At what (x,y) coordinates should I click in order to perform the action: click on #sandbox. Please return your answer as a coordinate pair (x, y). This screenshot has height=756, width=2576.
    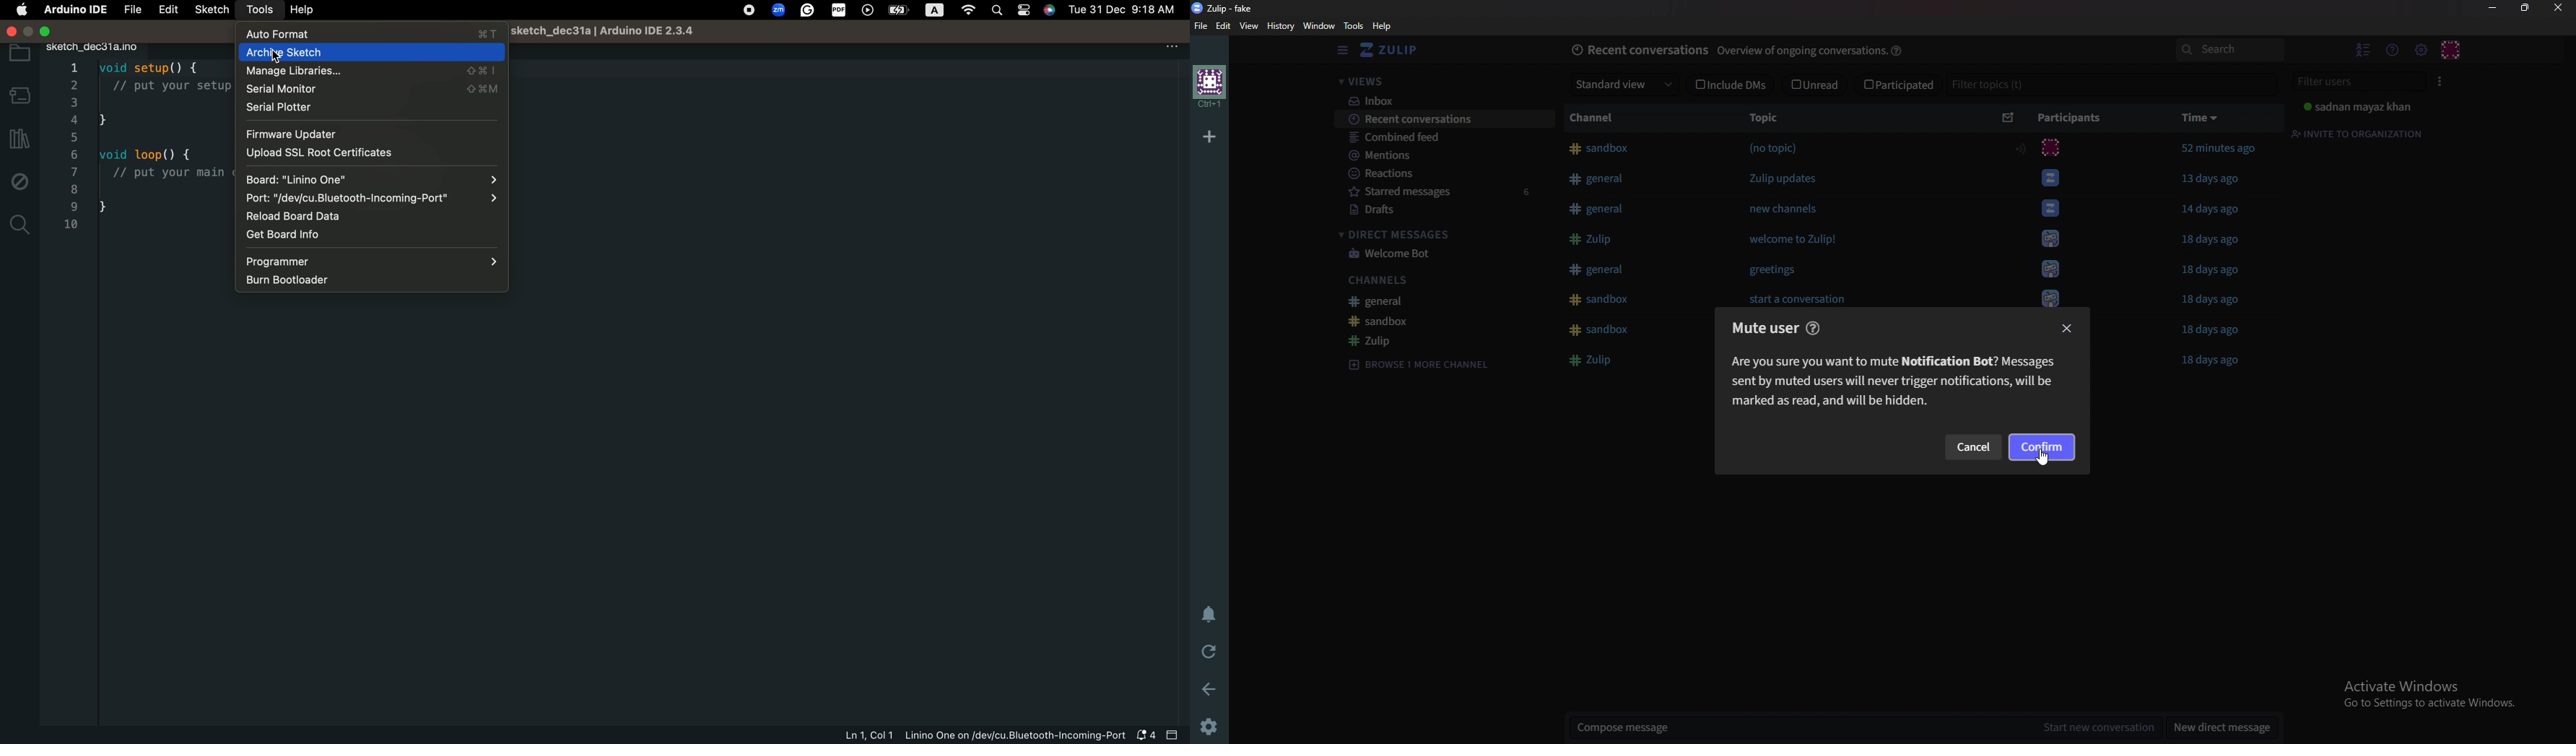
    Looking at the image, I should click on (1598, 300).